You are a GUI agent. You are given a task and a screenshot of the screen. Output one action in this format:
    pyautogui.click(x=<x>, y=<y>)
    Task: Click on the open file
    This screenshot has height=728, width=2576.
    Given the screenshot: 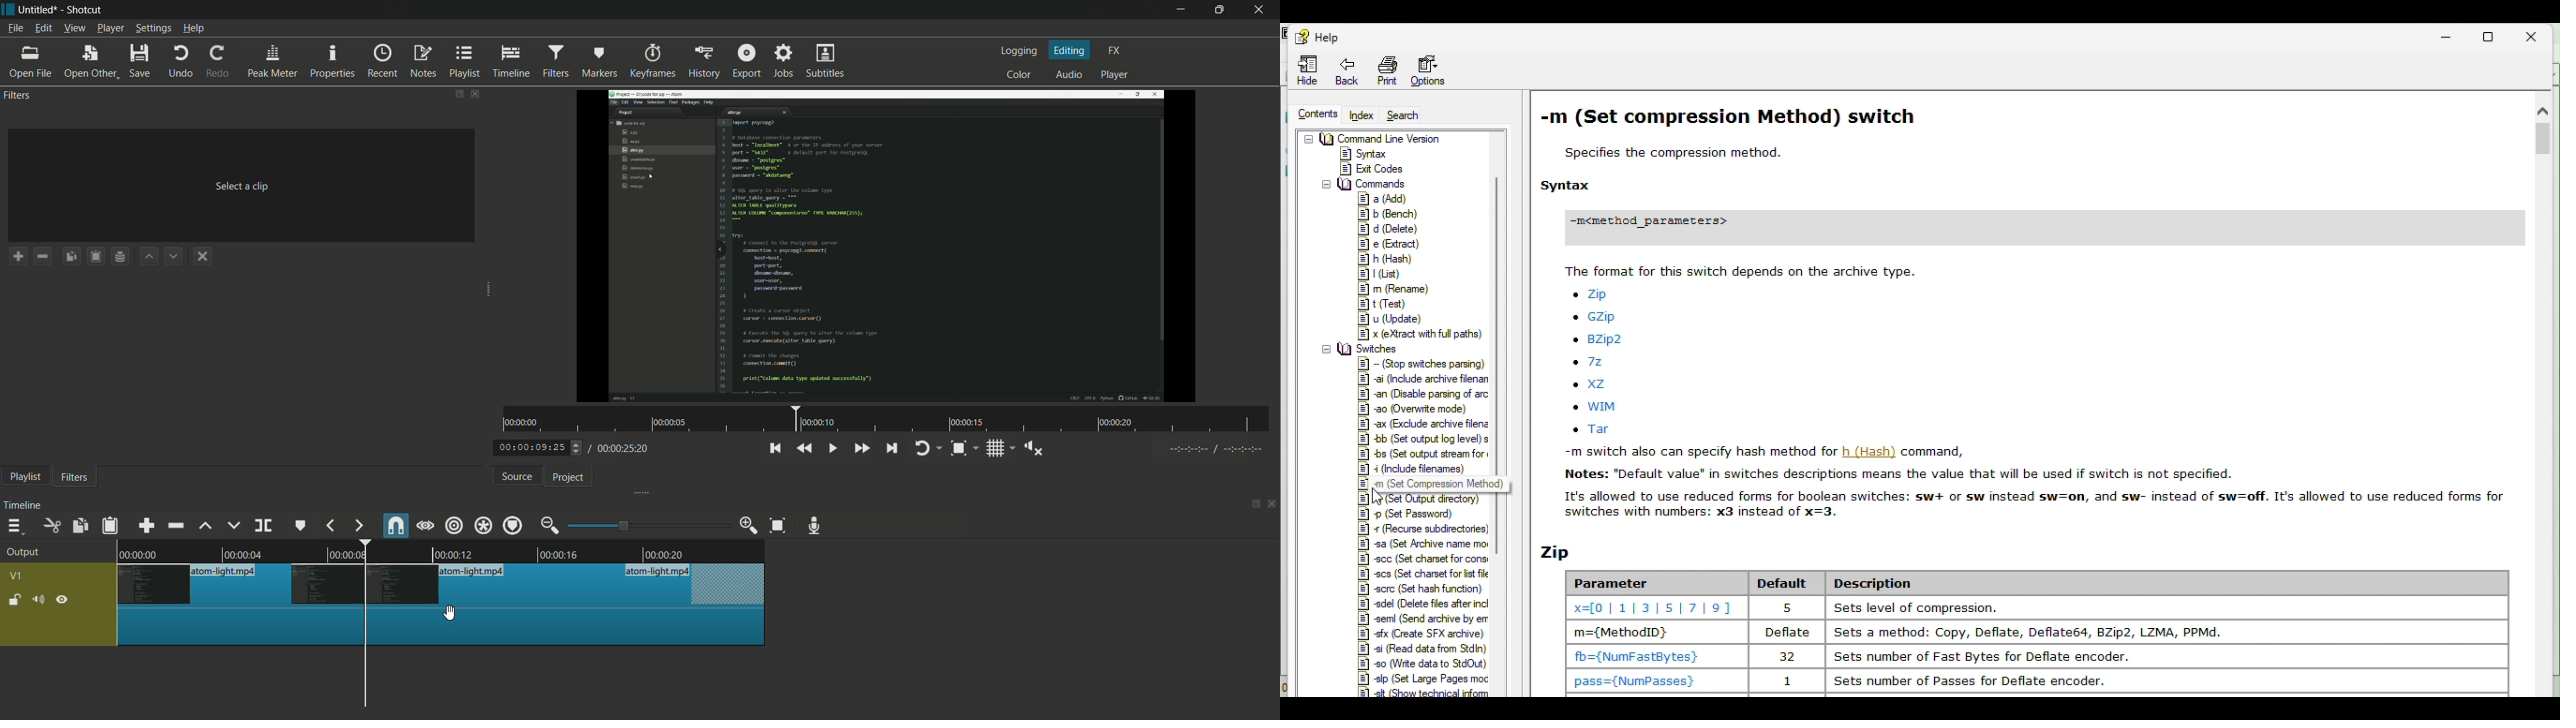 What is the action you would take?
    pyautogui.click(x=30, y=62)
    